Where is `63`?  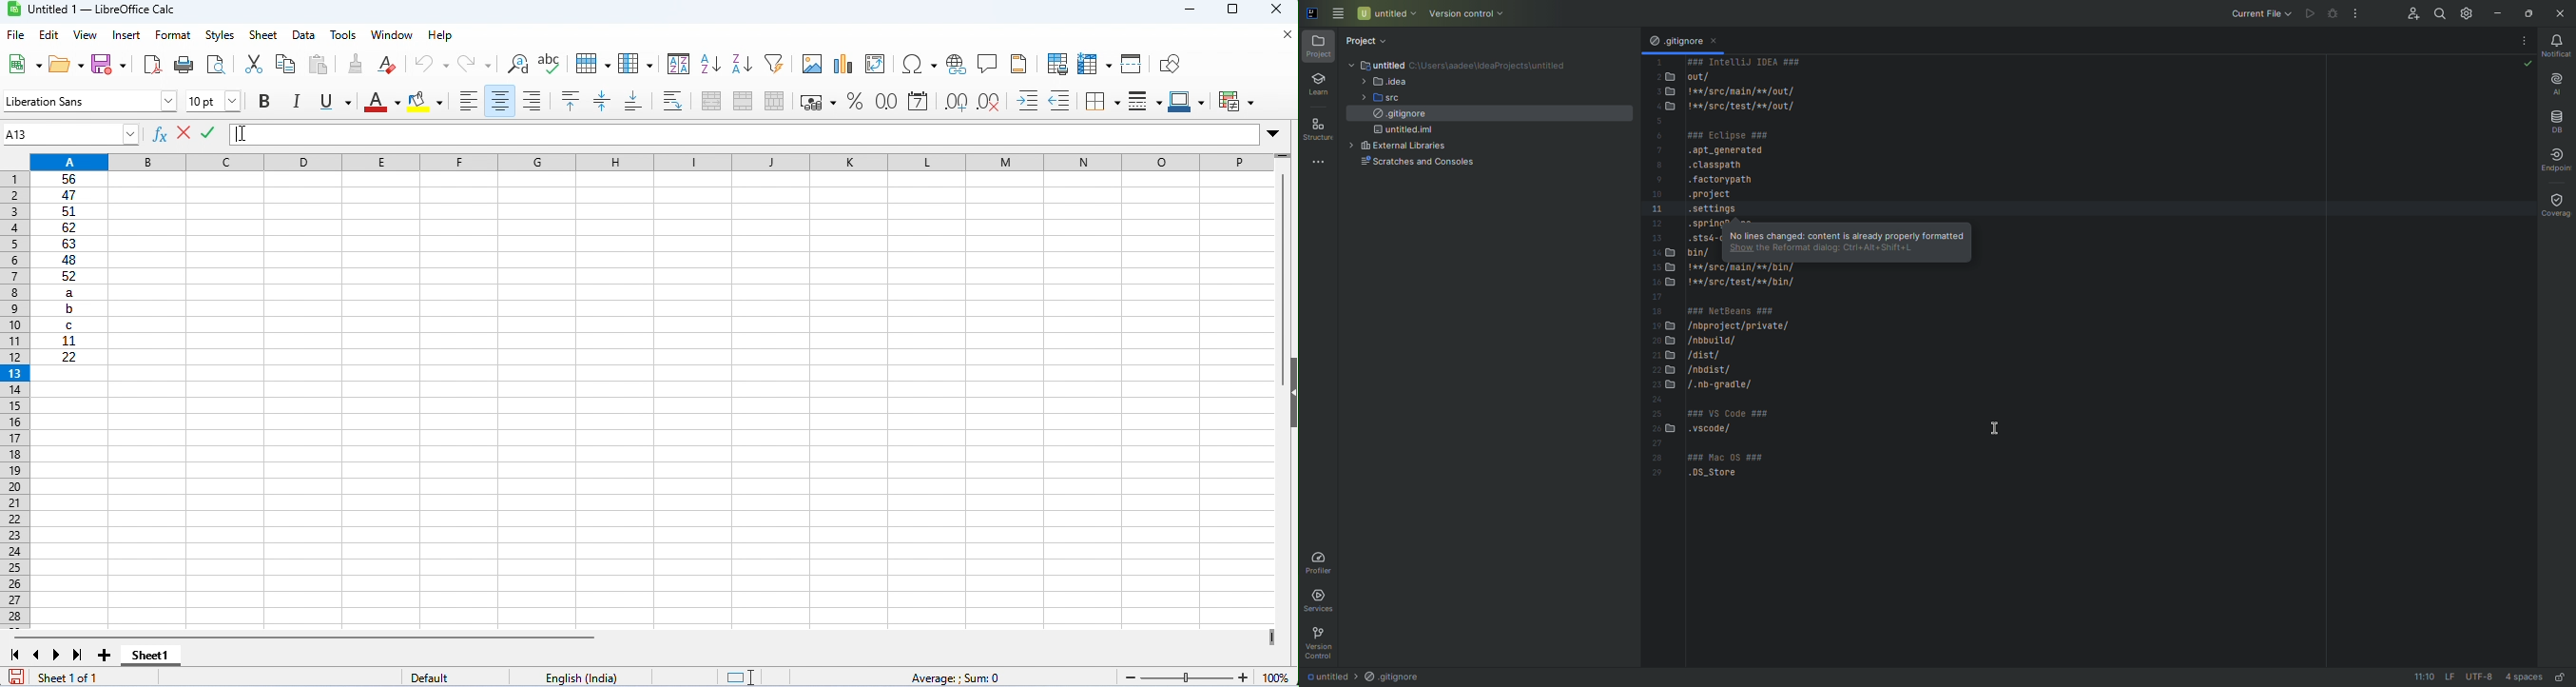
63 is located at coordinates (68, 244).